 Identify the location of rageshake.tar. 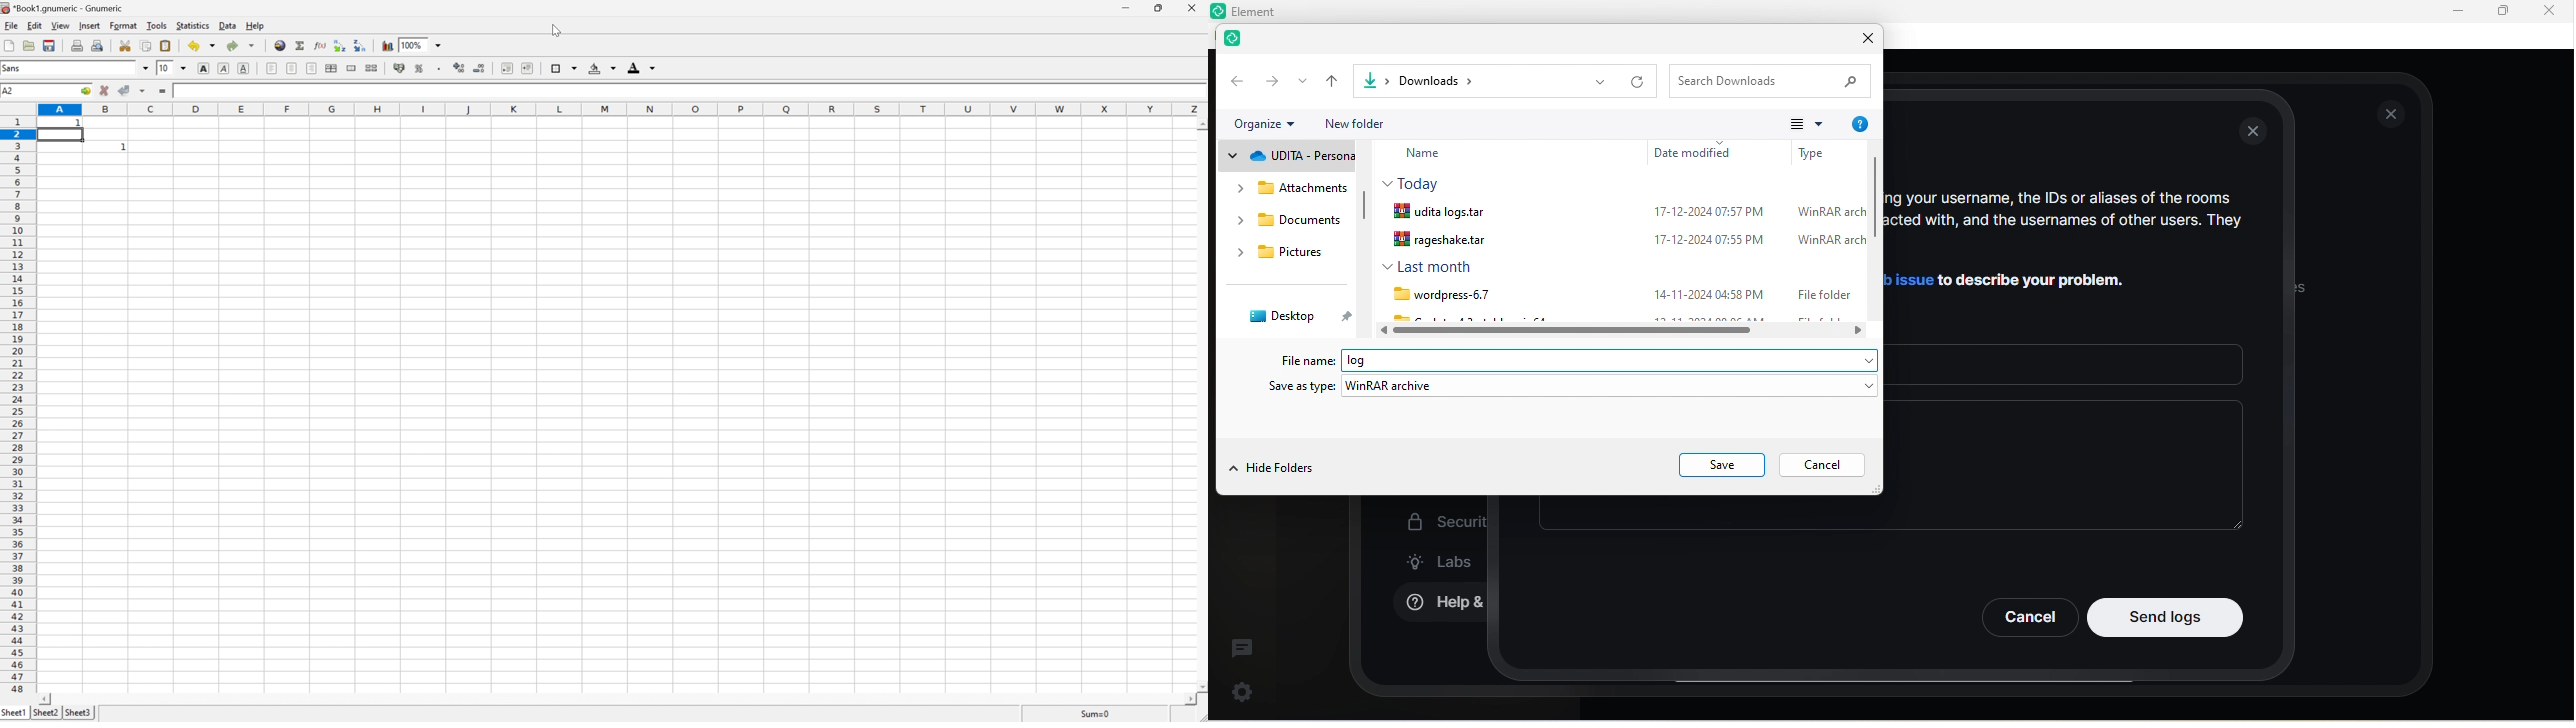
(1448, 240).